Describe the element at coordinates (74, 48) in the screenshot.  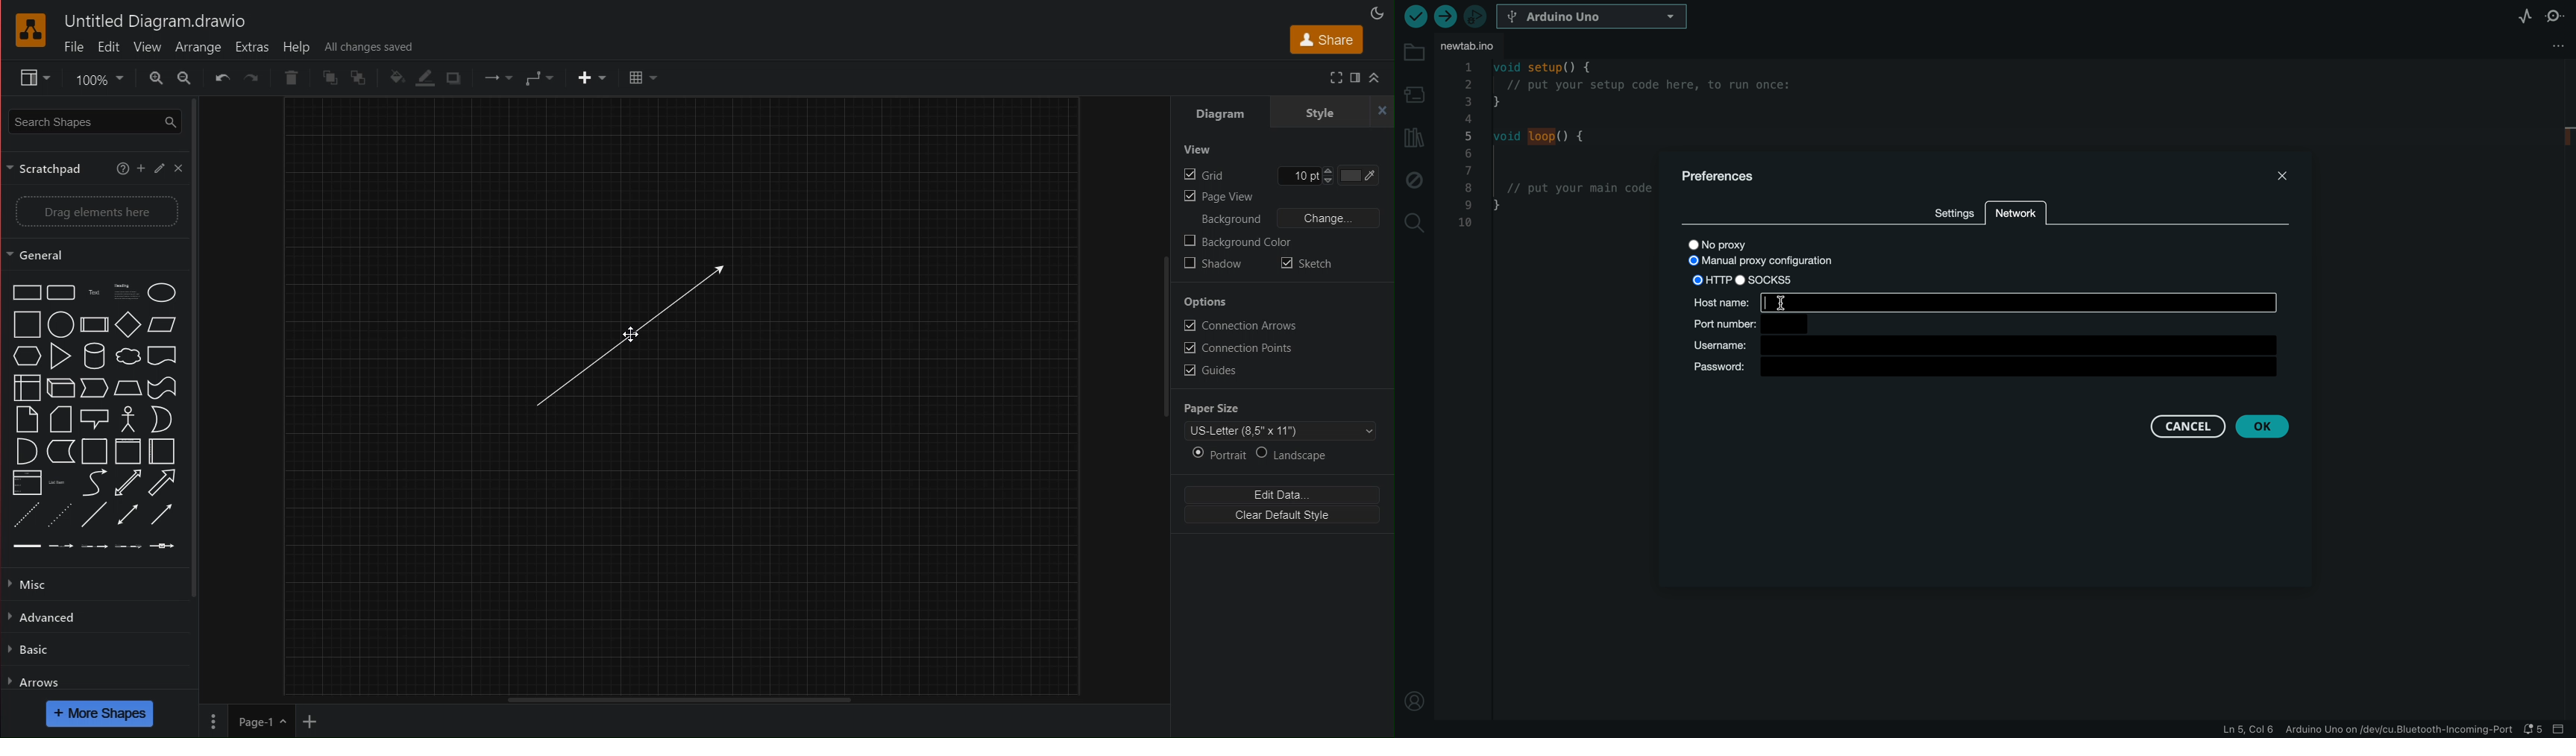
I see `File` at that location.